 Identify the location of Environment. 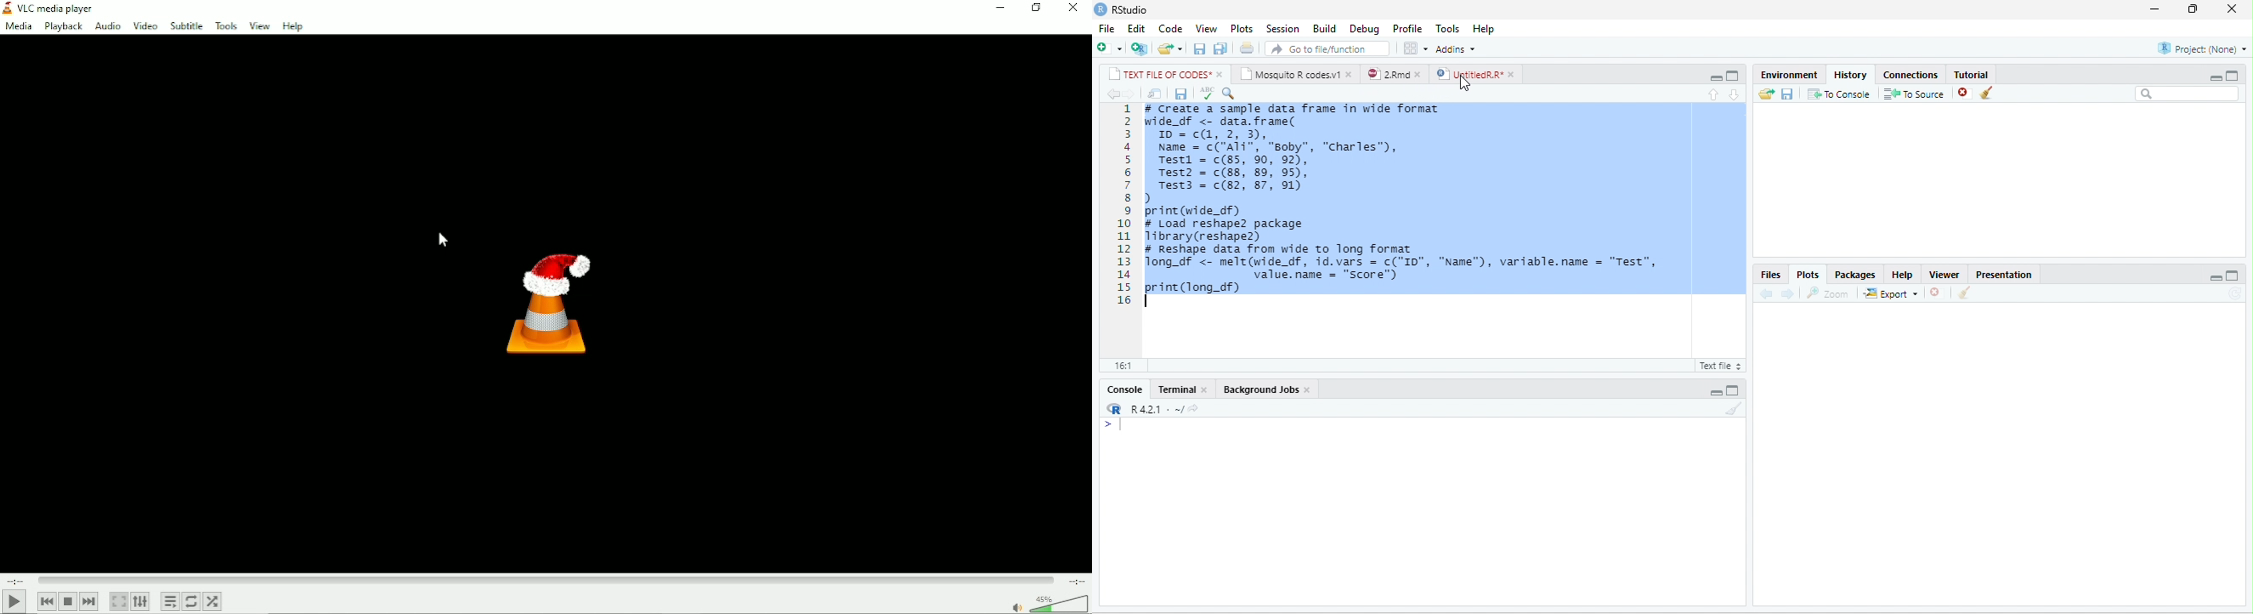
(1788, 75).